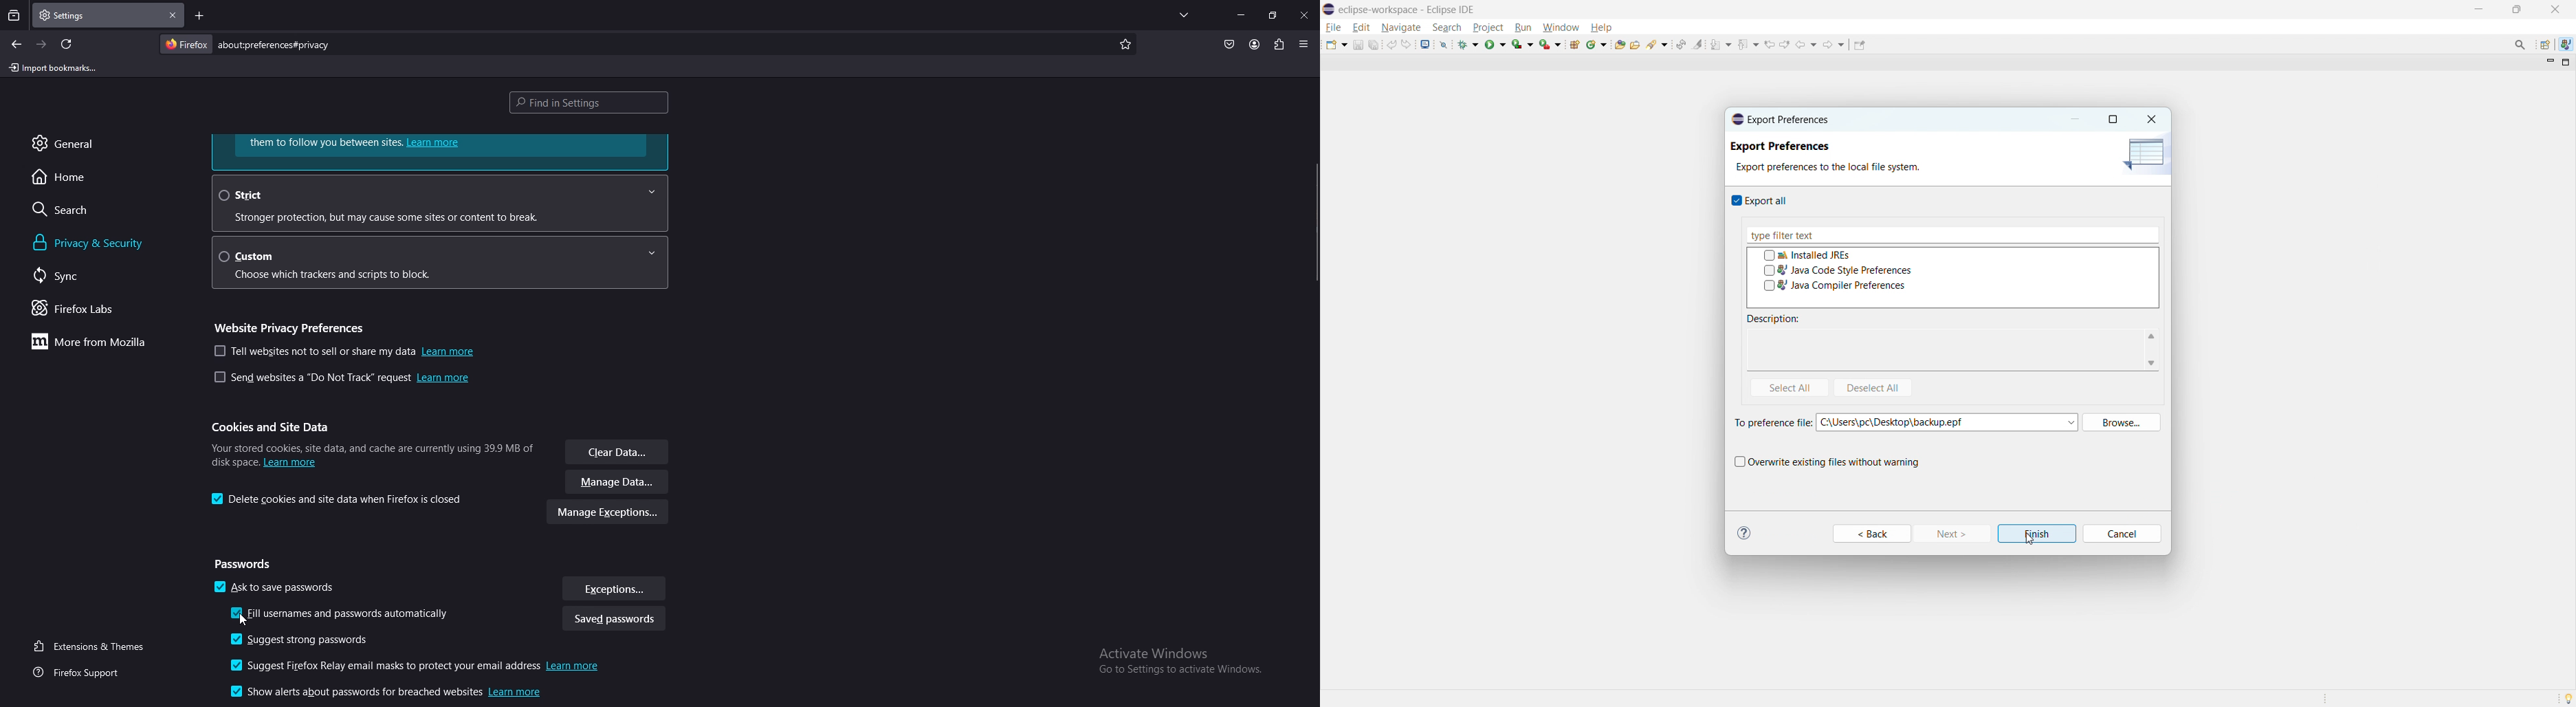 This screenshot has height=728, width=2576. Describe the element at coordinates (1597, 45) in the screenshot. I see `new java class` at that location.